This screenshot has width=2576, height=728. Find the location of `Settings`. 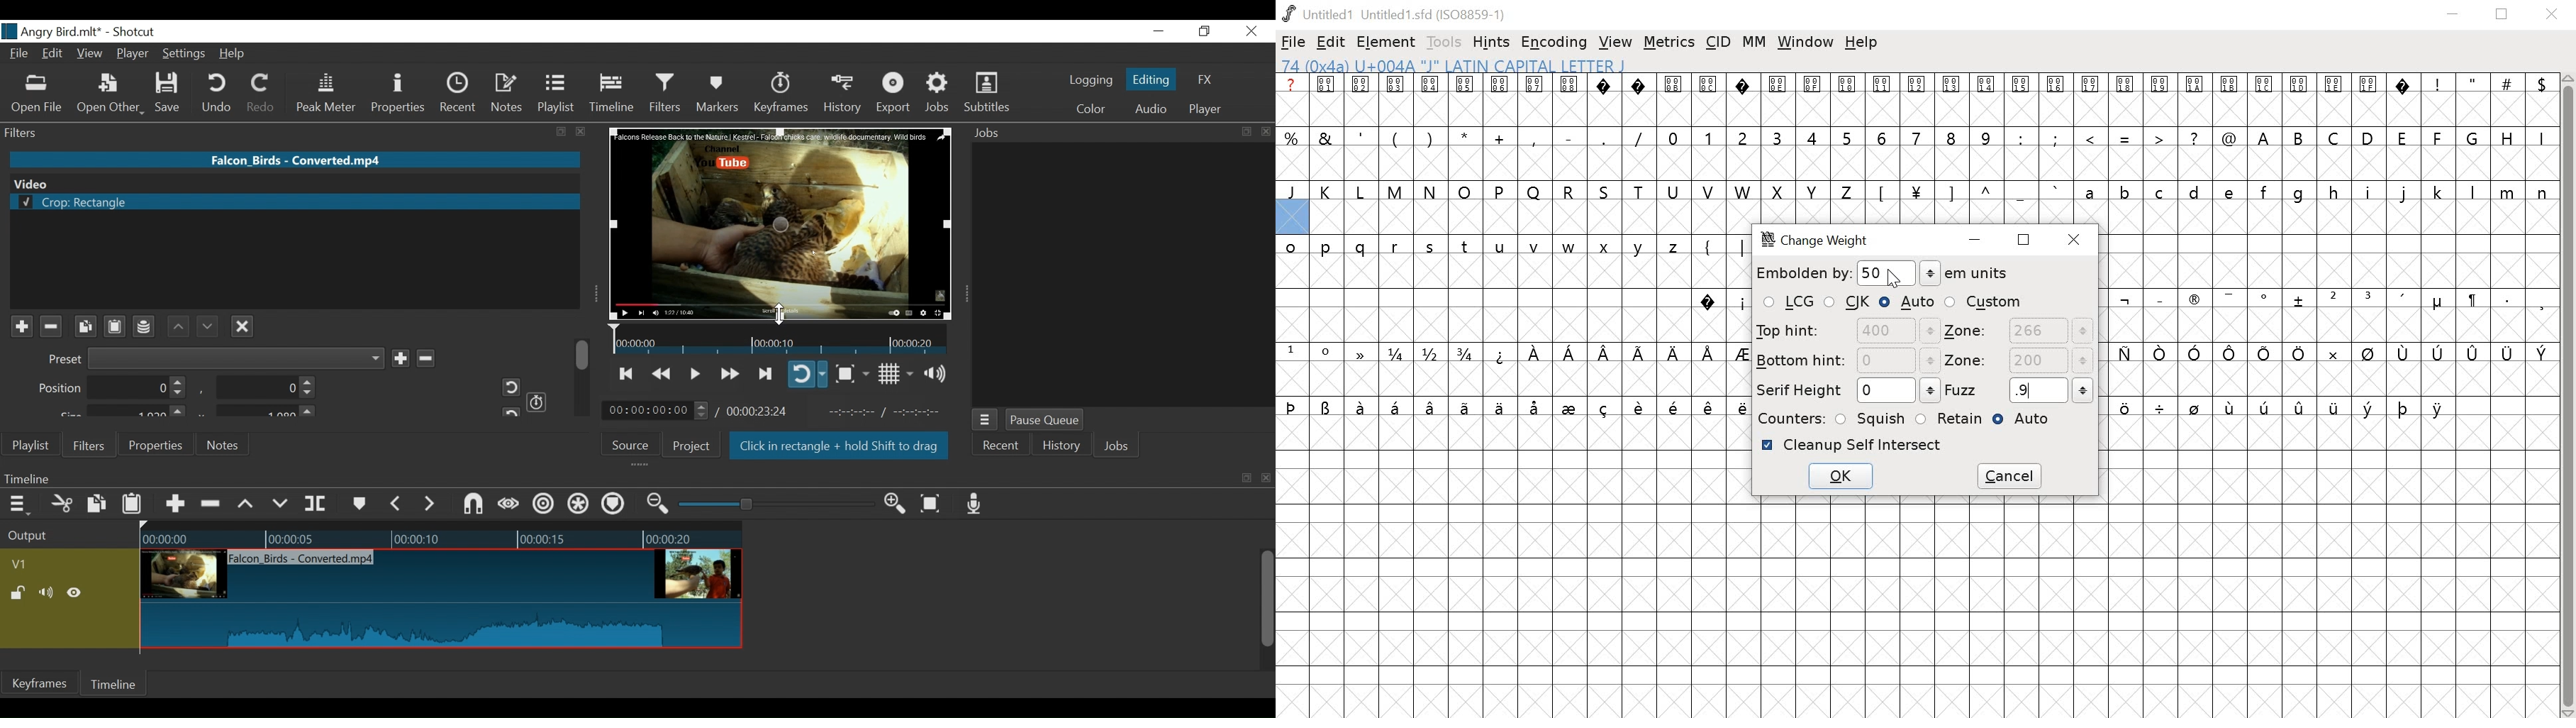

Settings is located at coordinates (185, 55).